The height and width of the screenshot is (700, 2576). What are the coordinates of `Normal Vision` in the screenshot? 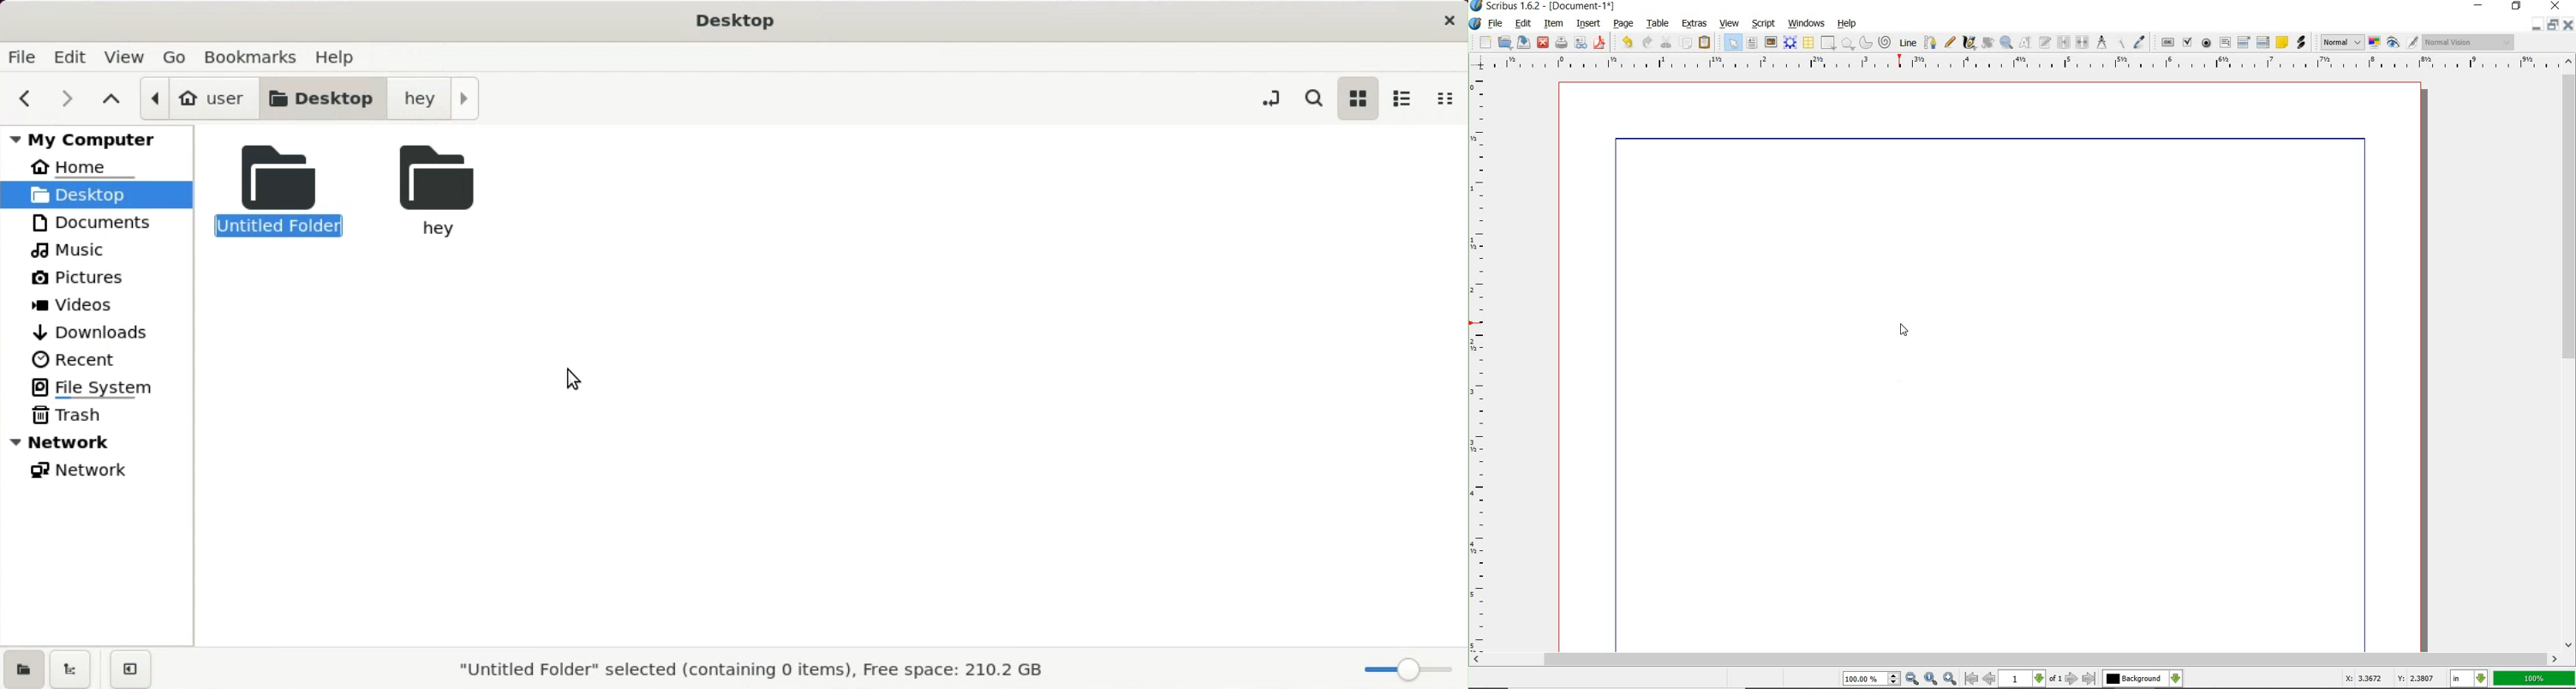 It's located at (2468, 42).